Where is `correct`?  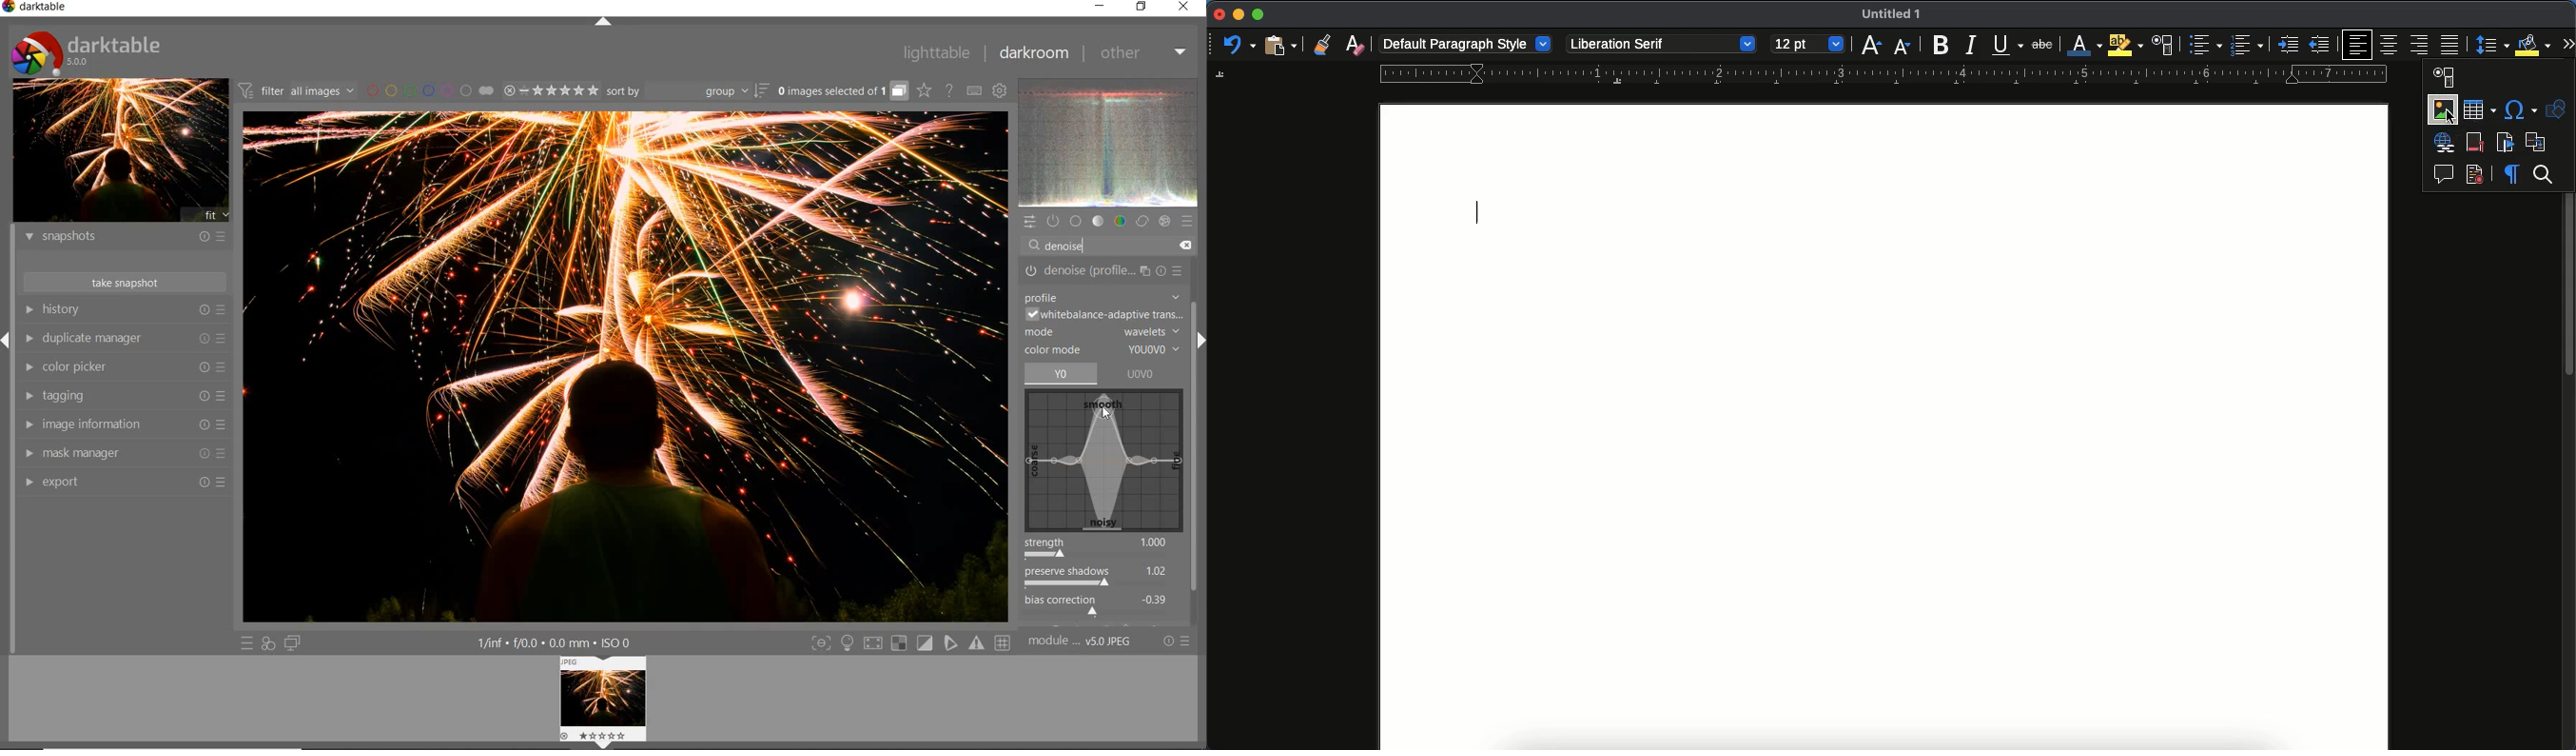
correct is located at coordinates (1142, 222).